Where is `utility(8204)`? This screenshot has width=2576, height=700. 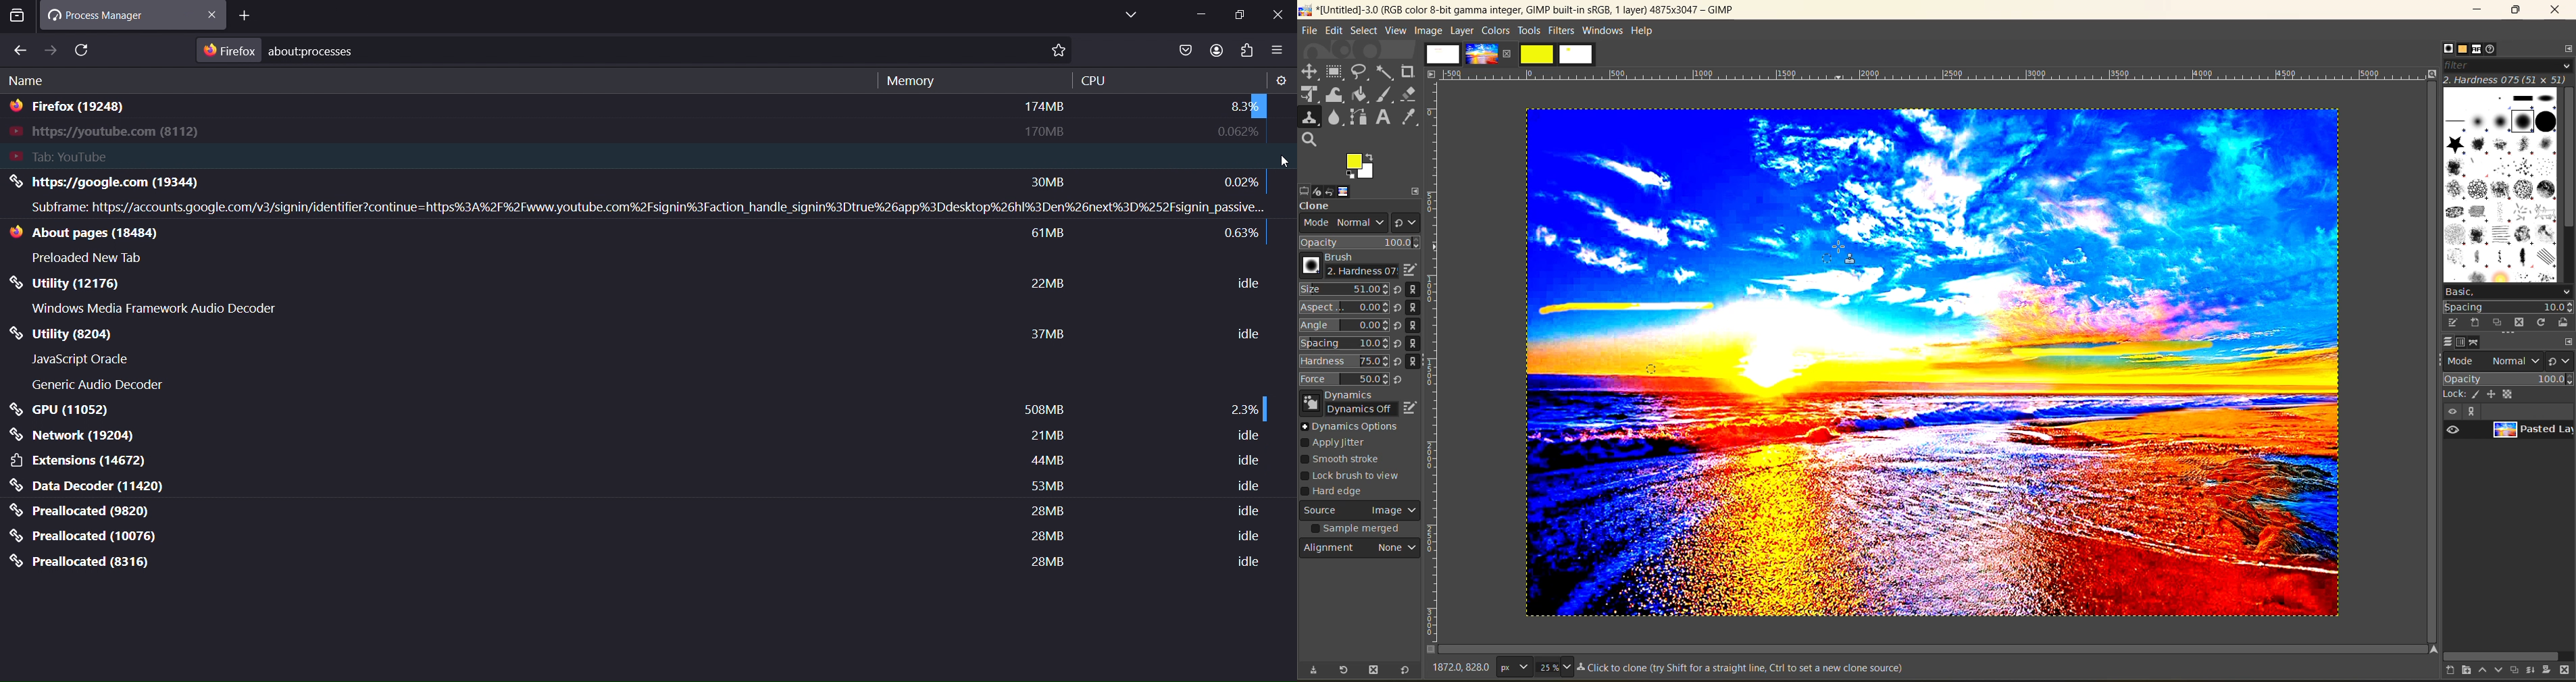 utility(8204) is located at coordinates (90, 335).